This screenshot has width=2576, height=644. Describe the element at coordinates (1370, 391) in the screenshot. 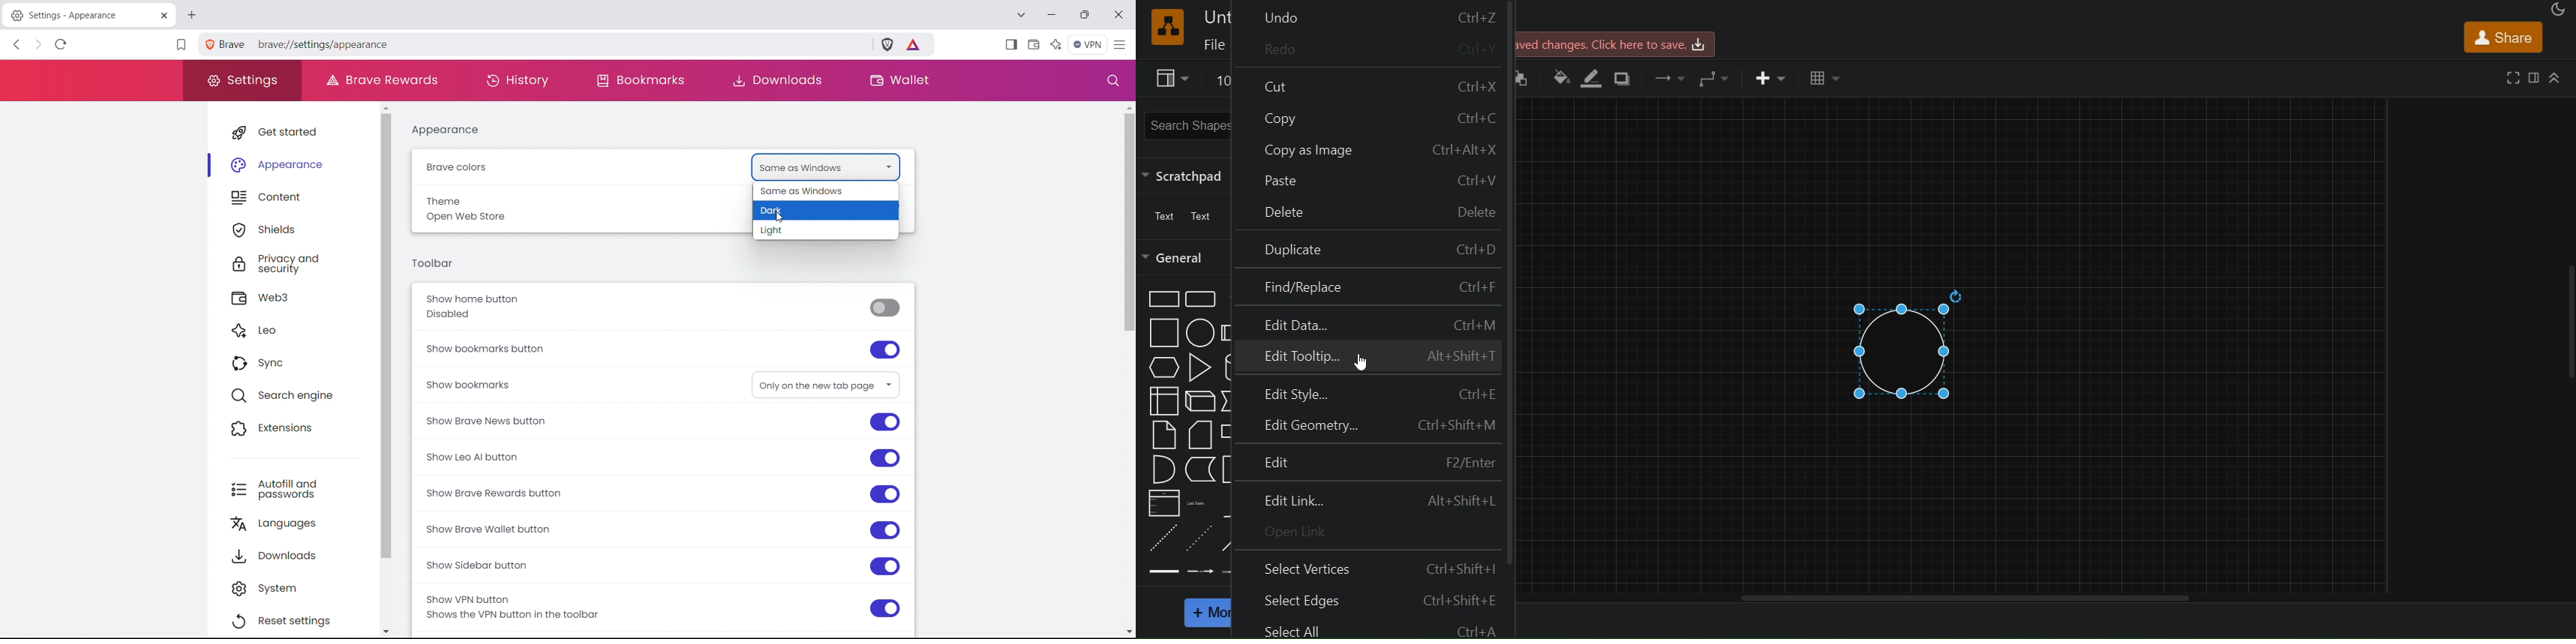

I see `edit style` at that location.